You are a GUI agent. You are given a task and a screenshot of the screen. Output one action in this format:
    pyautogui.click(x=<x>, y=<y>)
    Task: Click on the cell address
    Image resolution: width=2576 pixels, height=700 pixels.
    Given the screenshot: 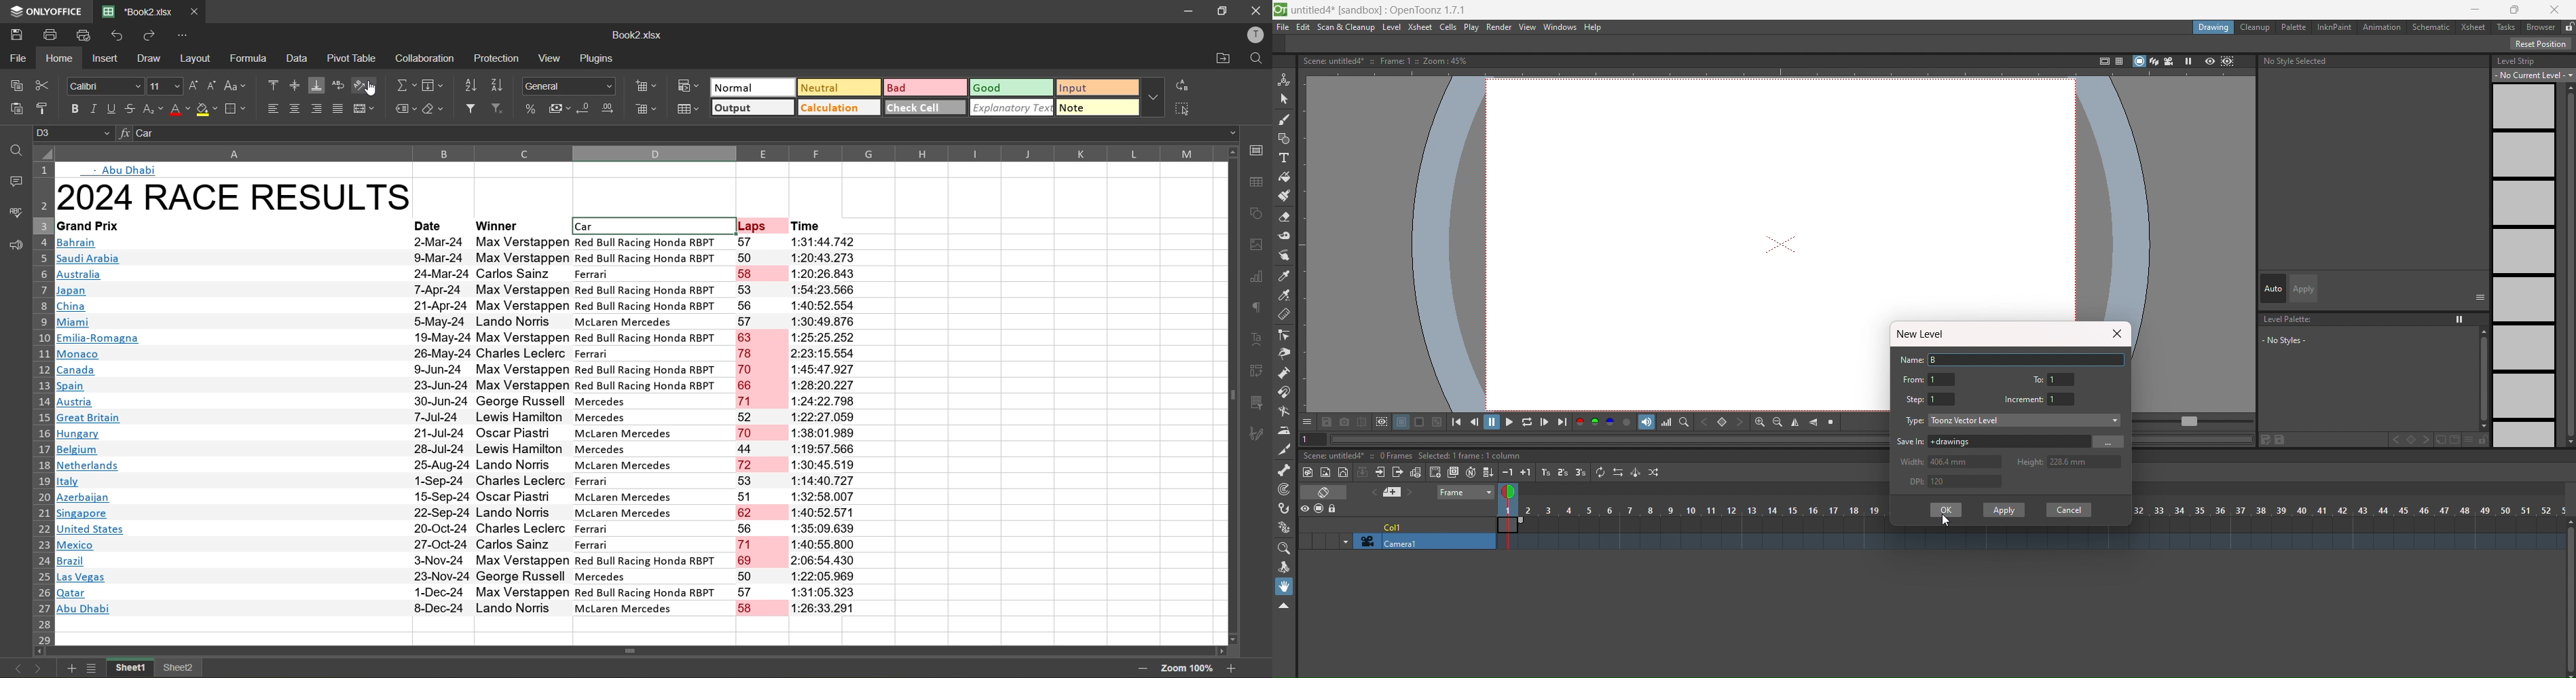 What is the action you would take?
    pyautogui.click(x=72, y=133)
    